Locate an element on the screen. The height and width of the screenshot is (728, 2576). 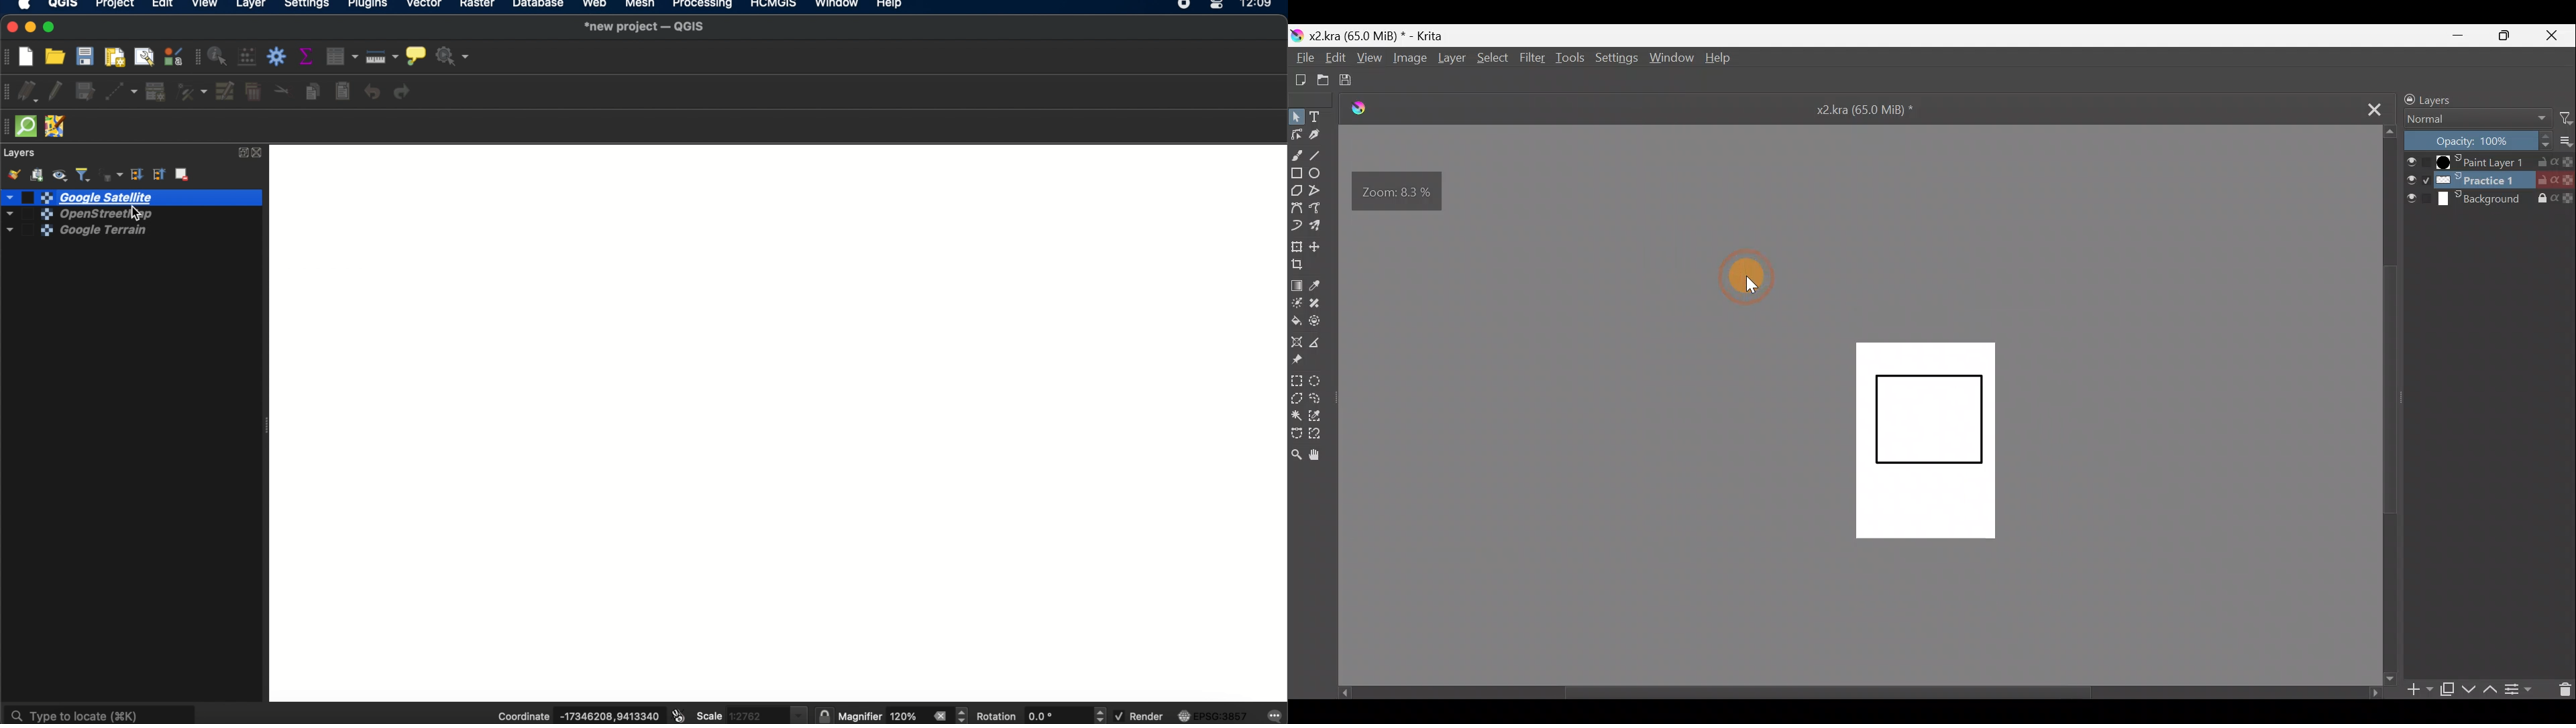
modify is located at coordinates (226, 91).